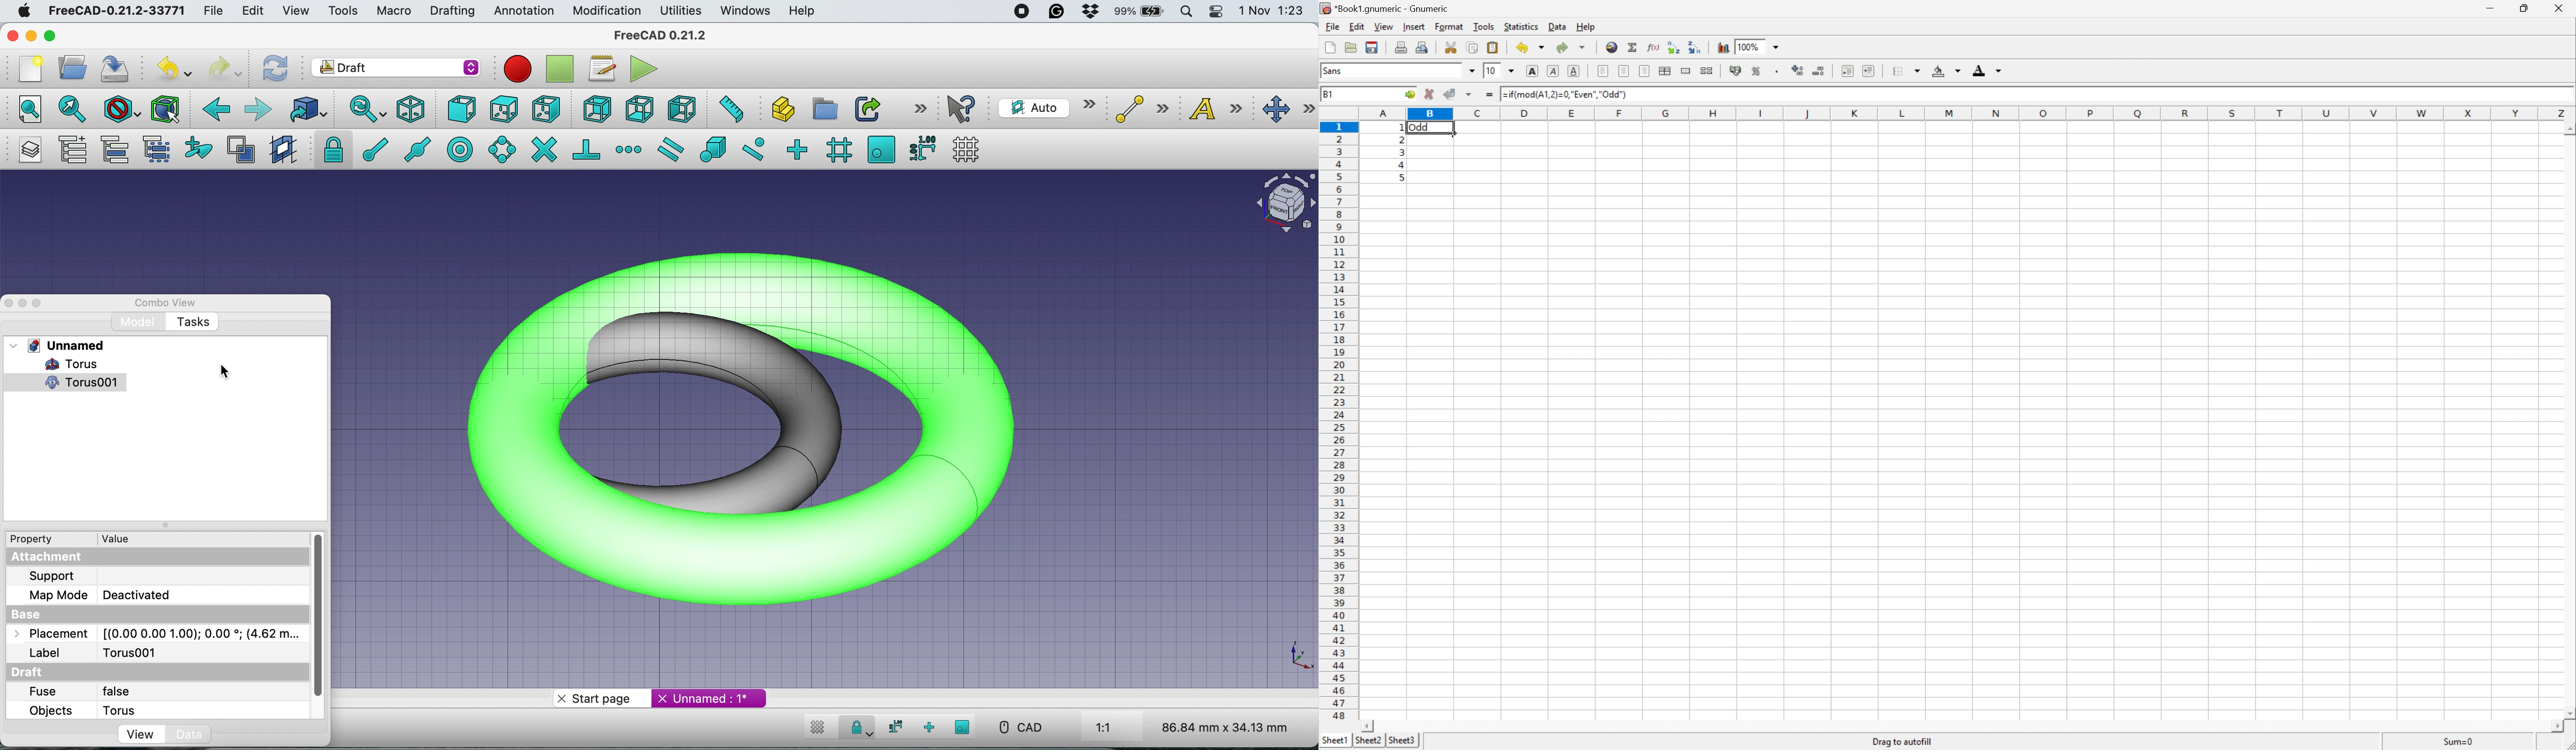 The width and height of the screenshot is (2576, 756). I want to click on snap working plane, so click(963, 727).